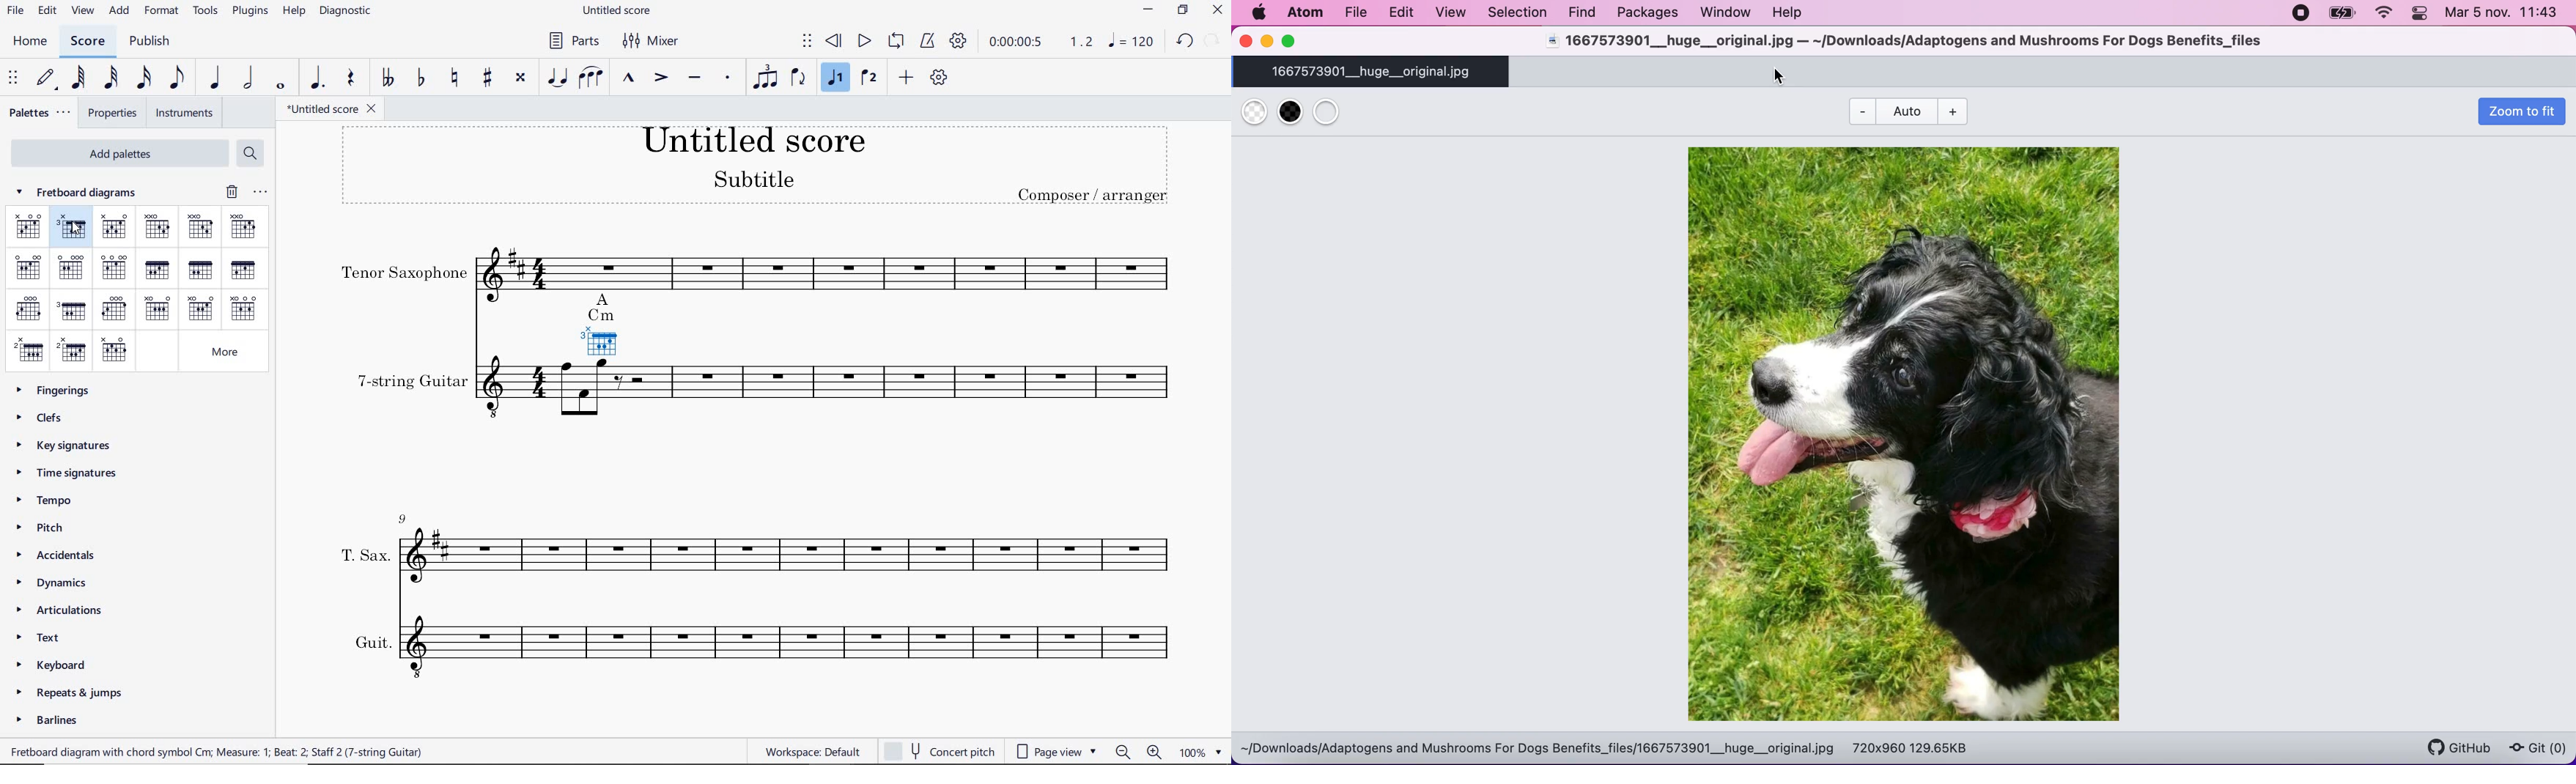 This screenshot has width=2576, height=784. Describe the element at coordinates (906, 78) in the screenshot. I see `ADD` at that location.